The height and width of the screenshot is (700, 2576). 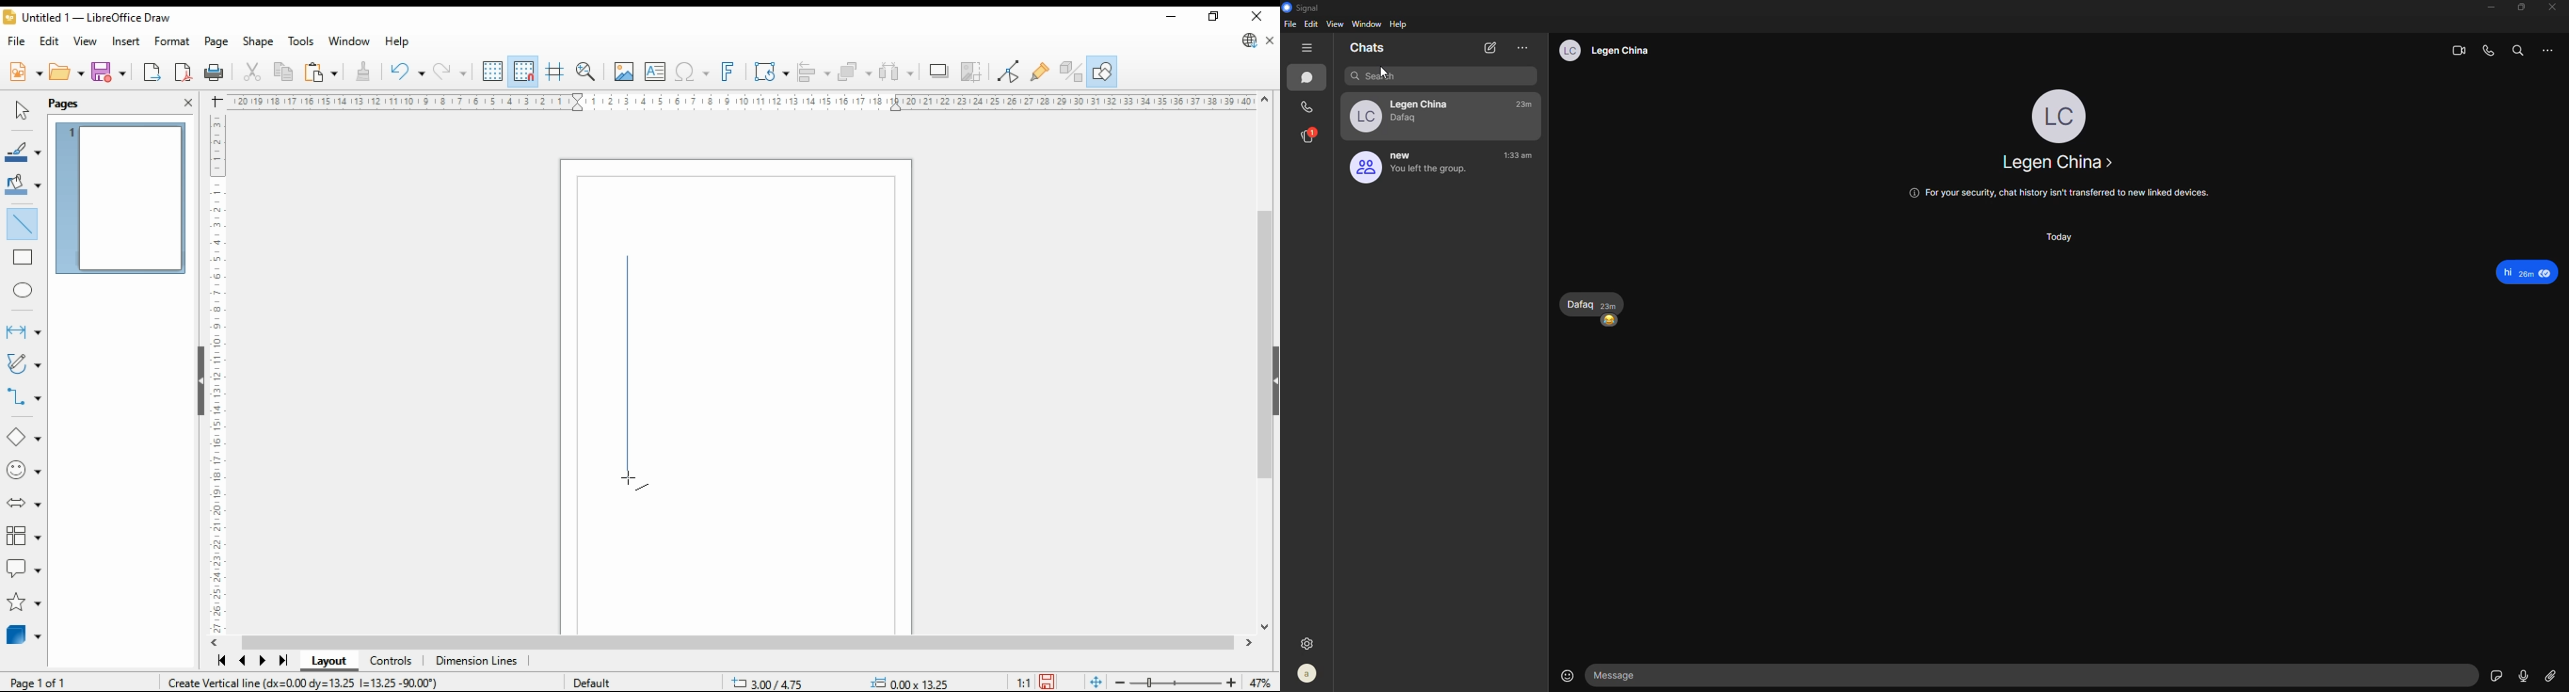 What do you see at coordinates (20, 438) in the screenshot?
I see `basic shapes` at bounding box center [20, 438].